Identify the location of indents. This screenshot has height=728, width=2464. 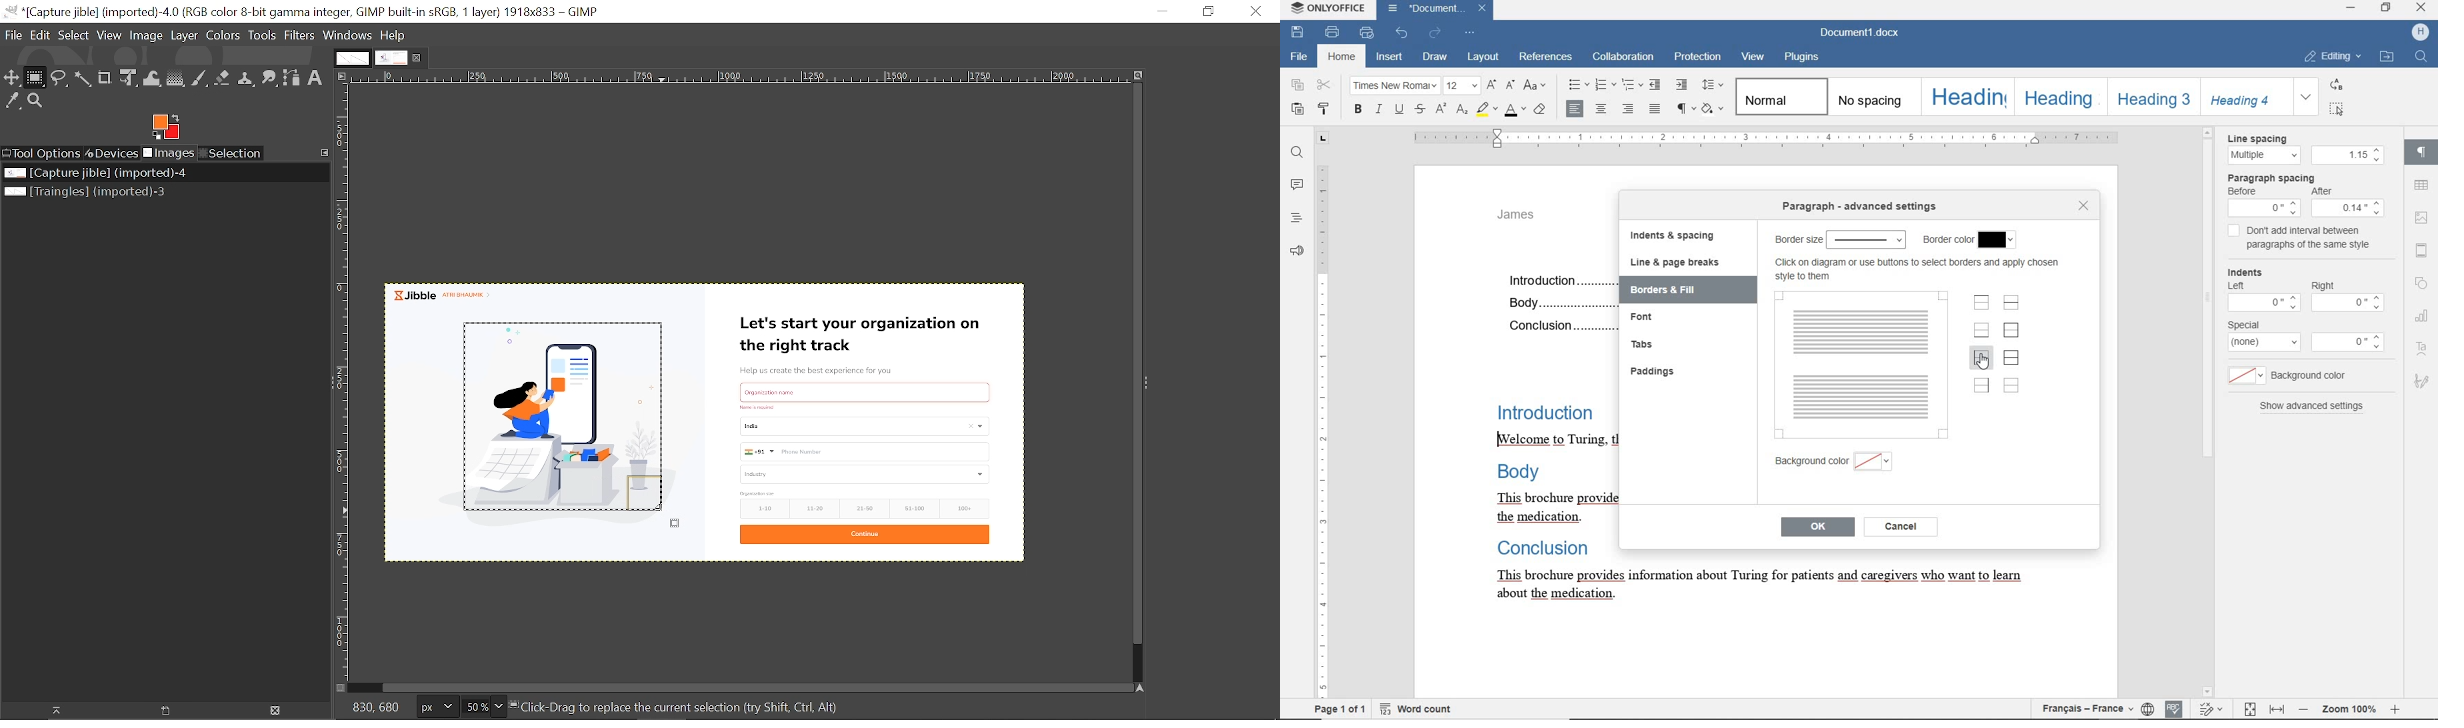
(2252, 271).